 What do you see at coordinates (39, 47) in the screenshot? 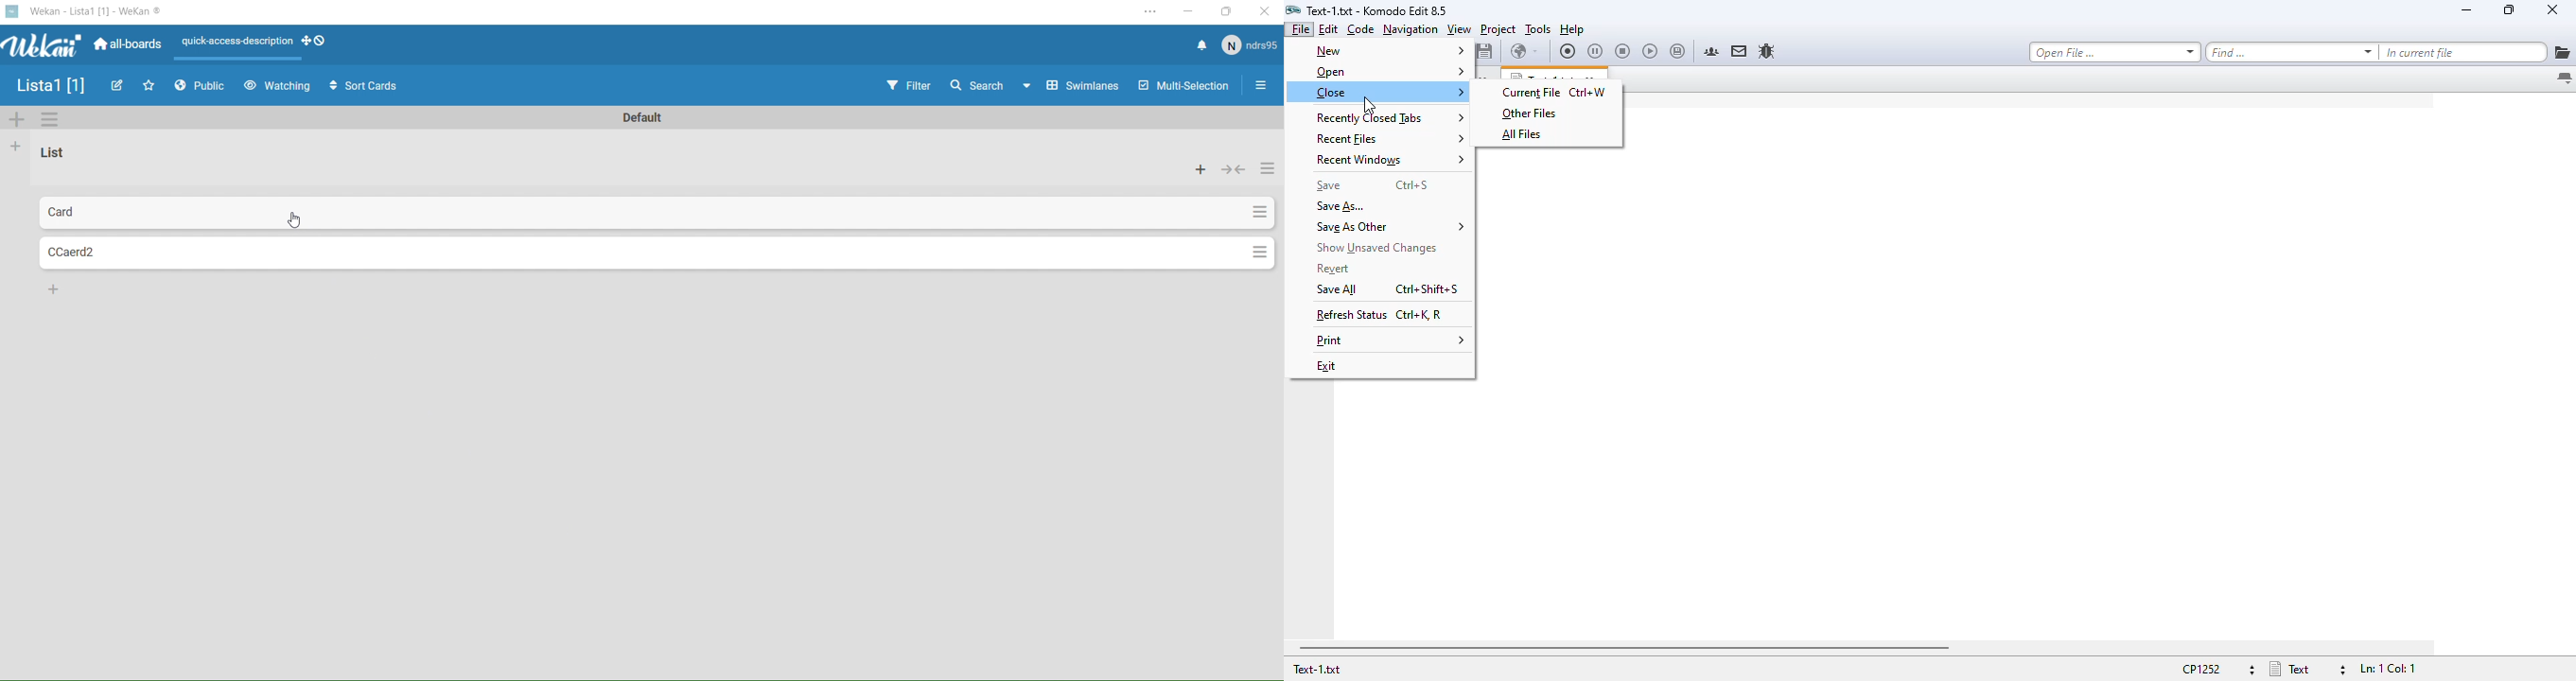
I see `Wekan logo` at bounding box center [39, 47].